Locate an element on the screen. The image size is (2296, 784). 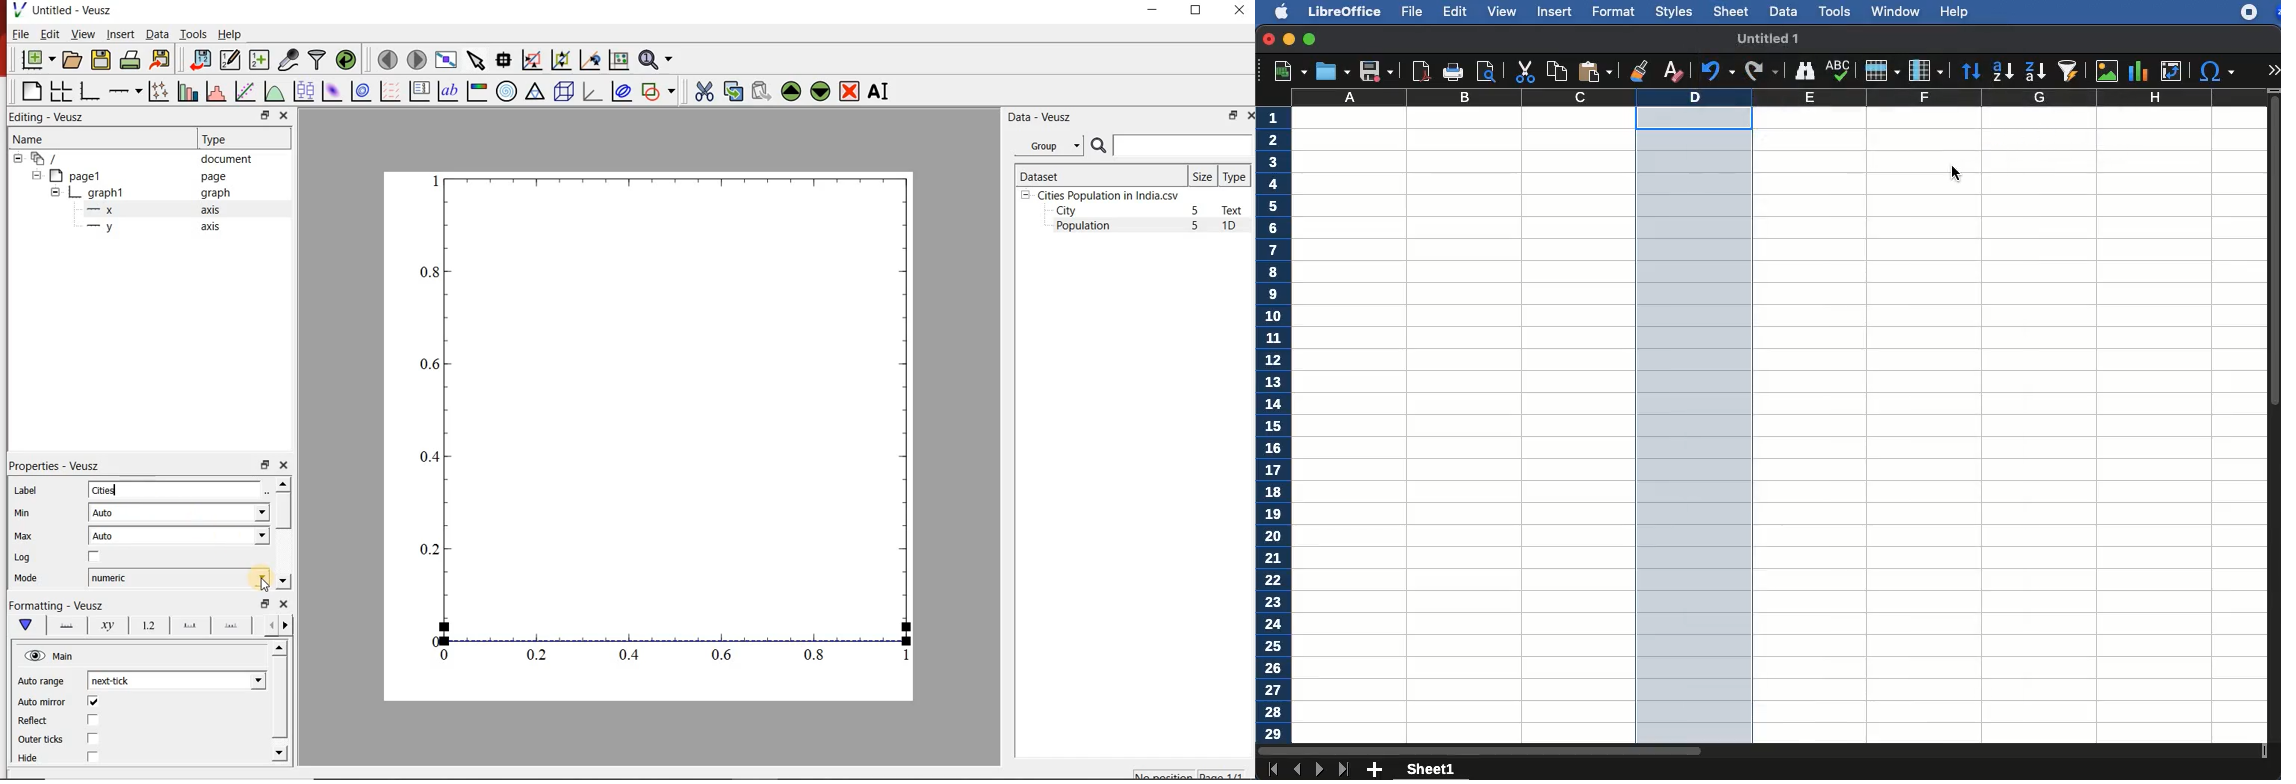
plot box plots is located at coordinates (303, 90).